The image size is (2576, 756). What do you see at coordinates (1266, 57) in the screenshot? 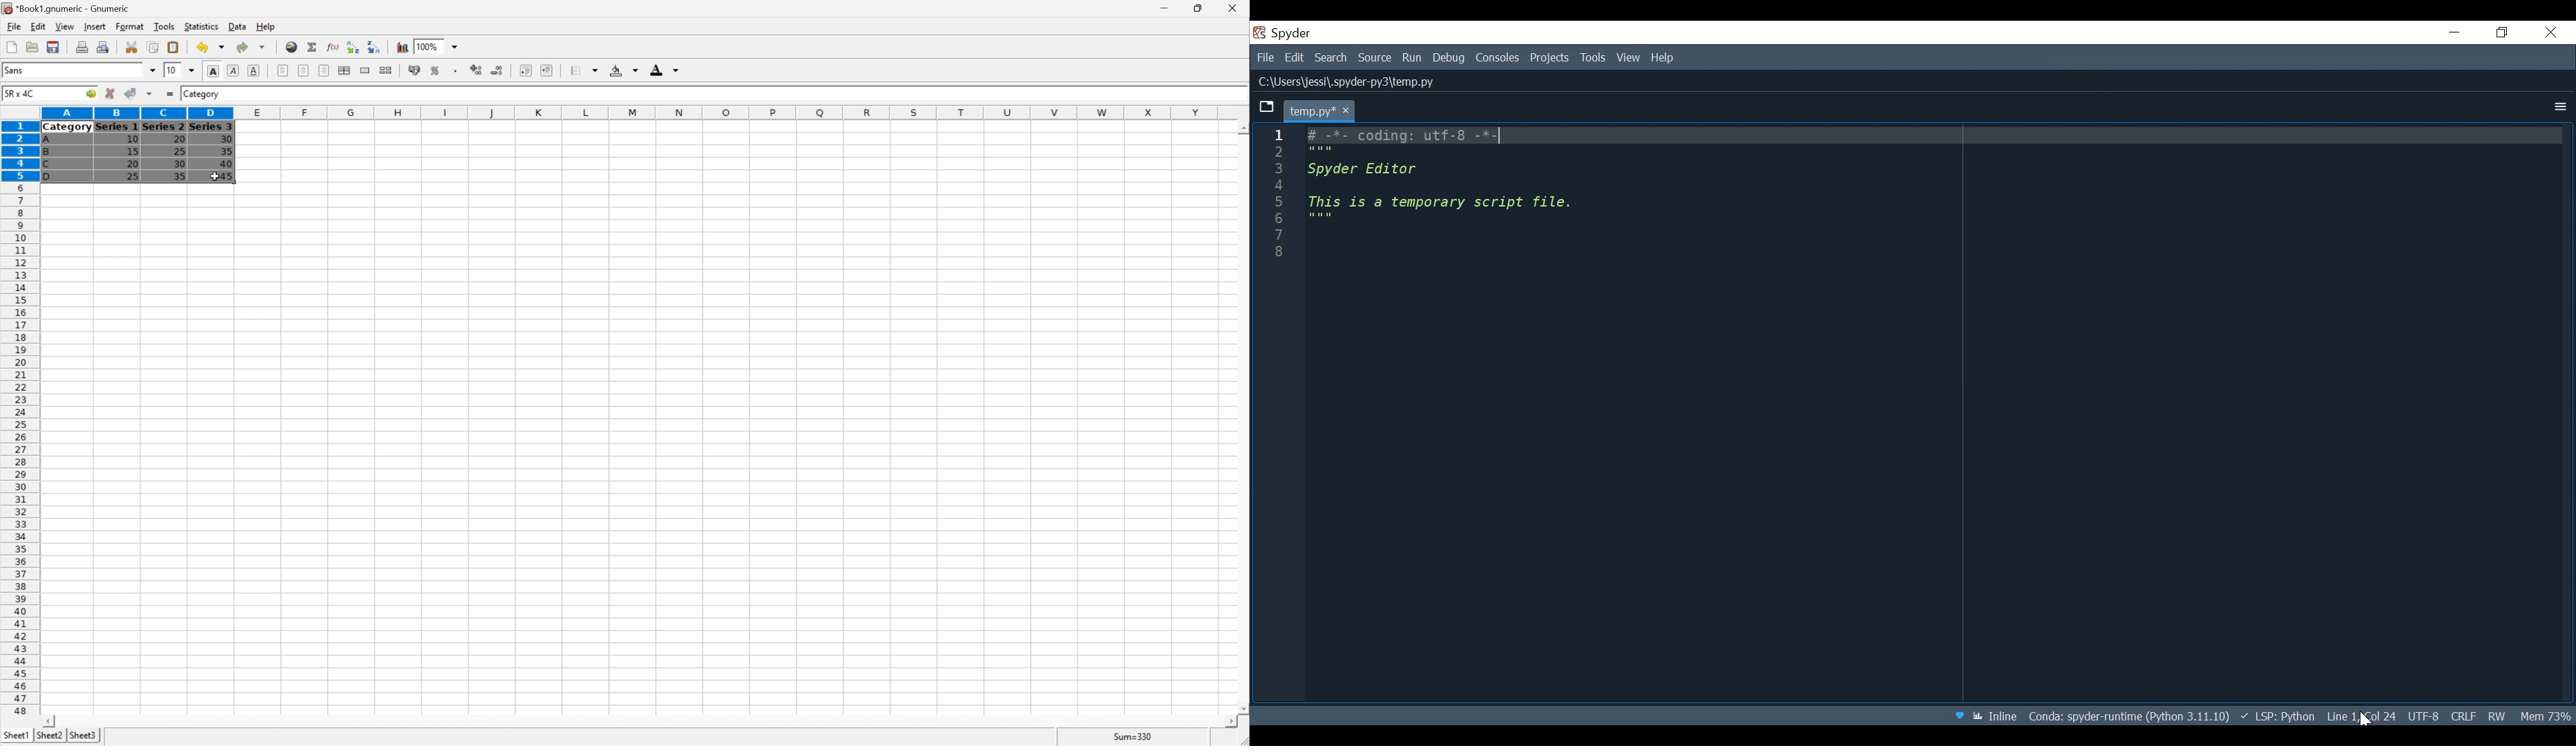
I see `File` at bounding box center [1266, 57].